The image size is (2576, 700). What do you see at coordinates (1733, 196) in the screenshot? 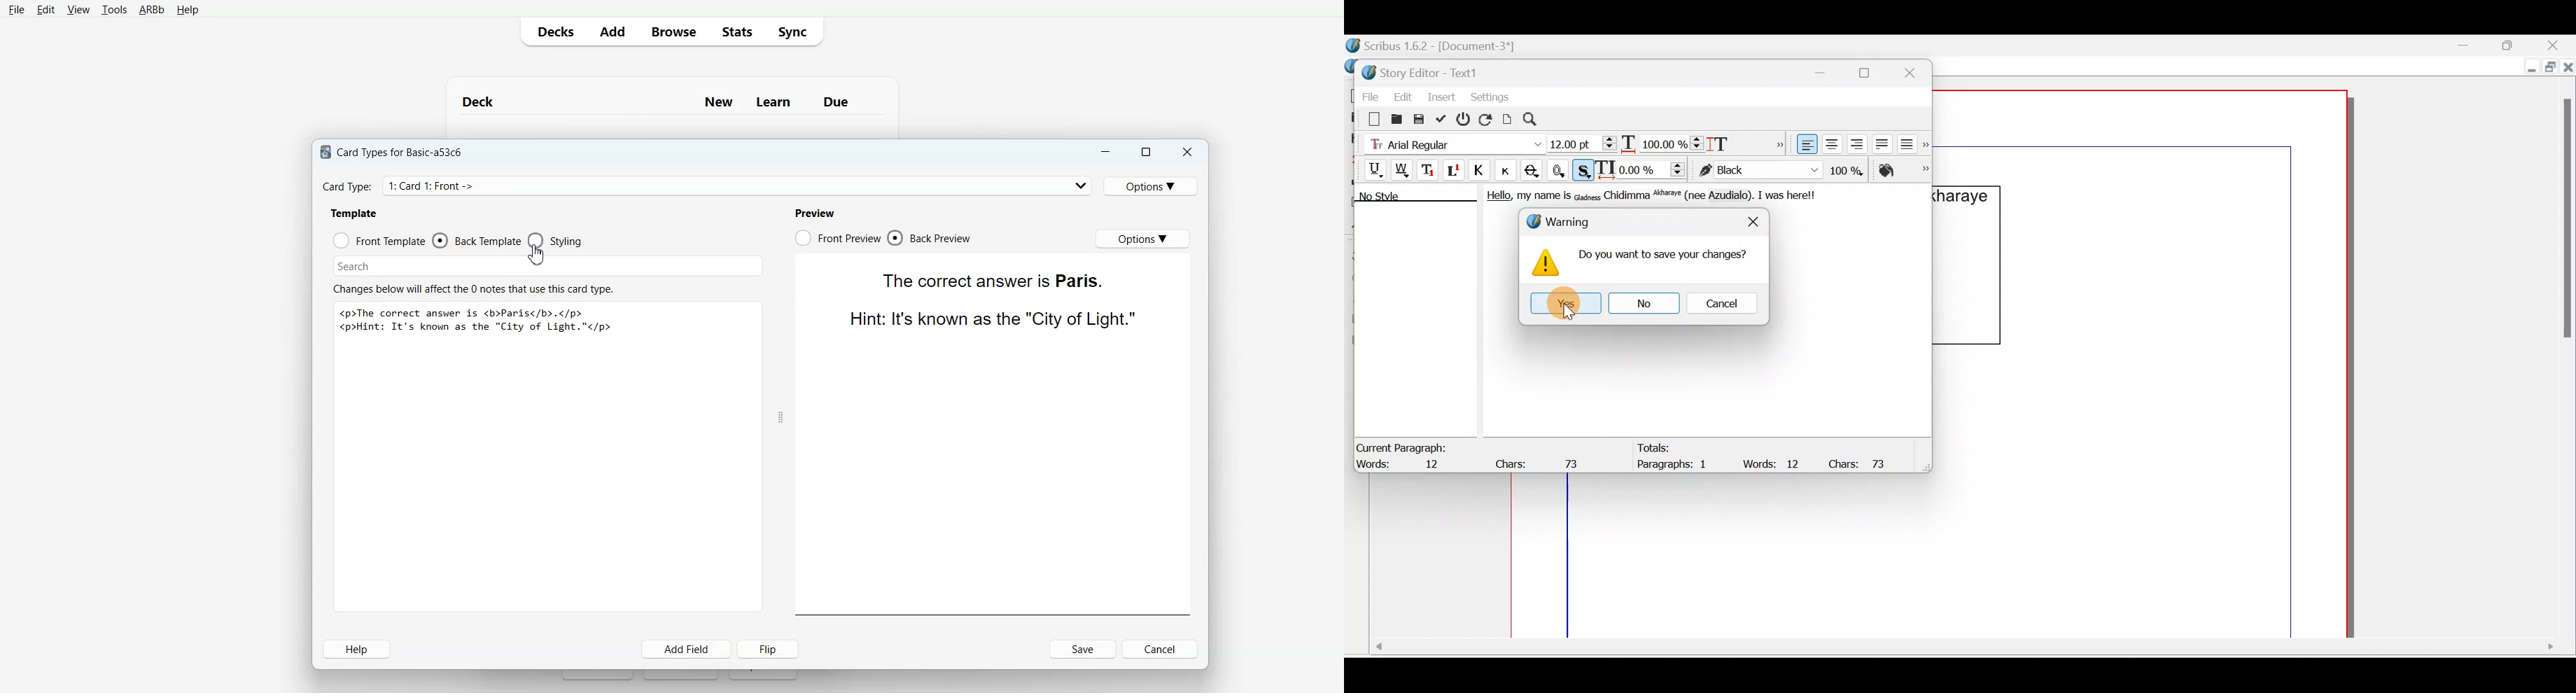
I see `Azudialo).` at bounding box center [1733, 196].